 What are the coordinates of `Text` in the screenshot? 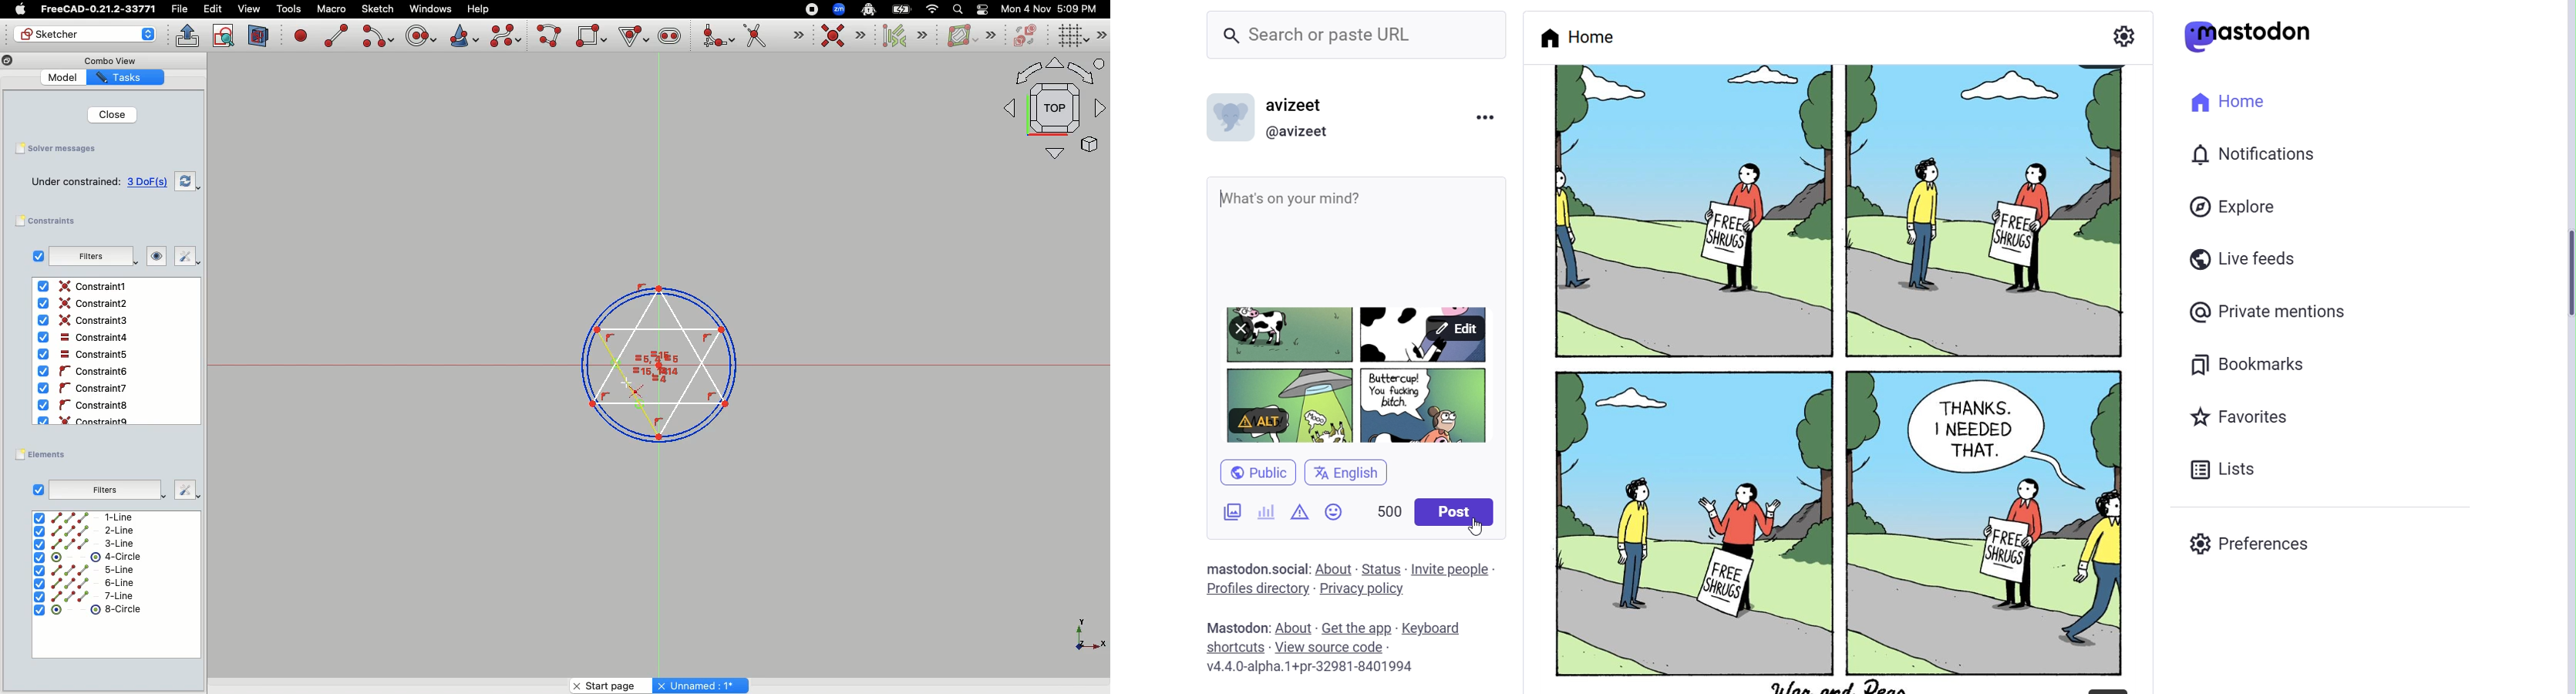 It's located at (1235, 627).